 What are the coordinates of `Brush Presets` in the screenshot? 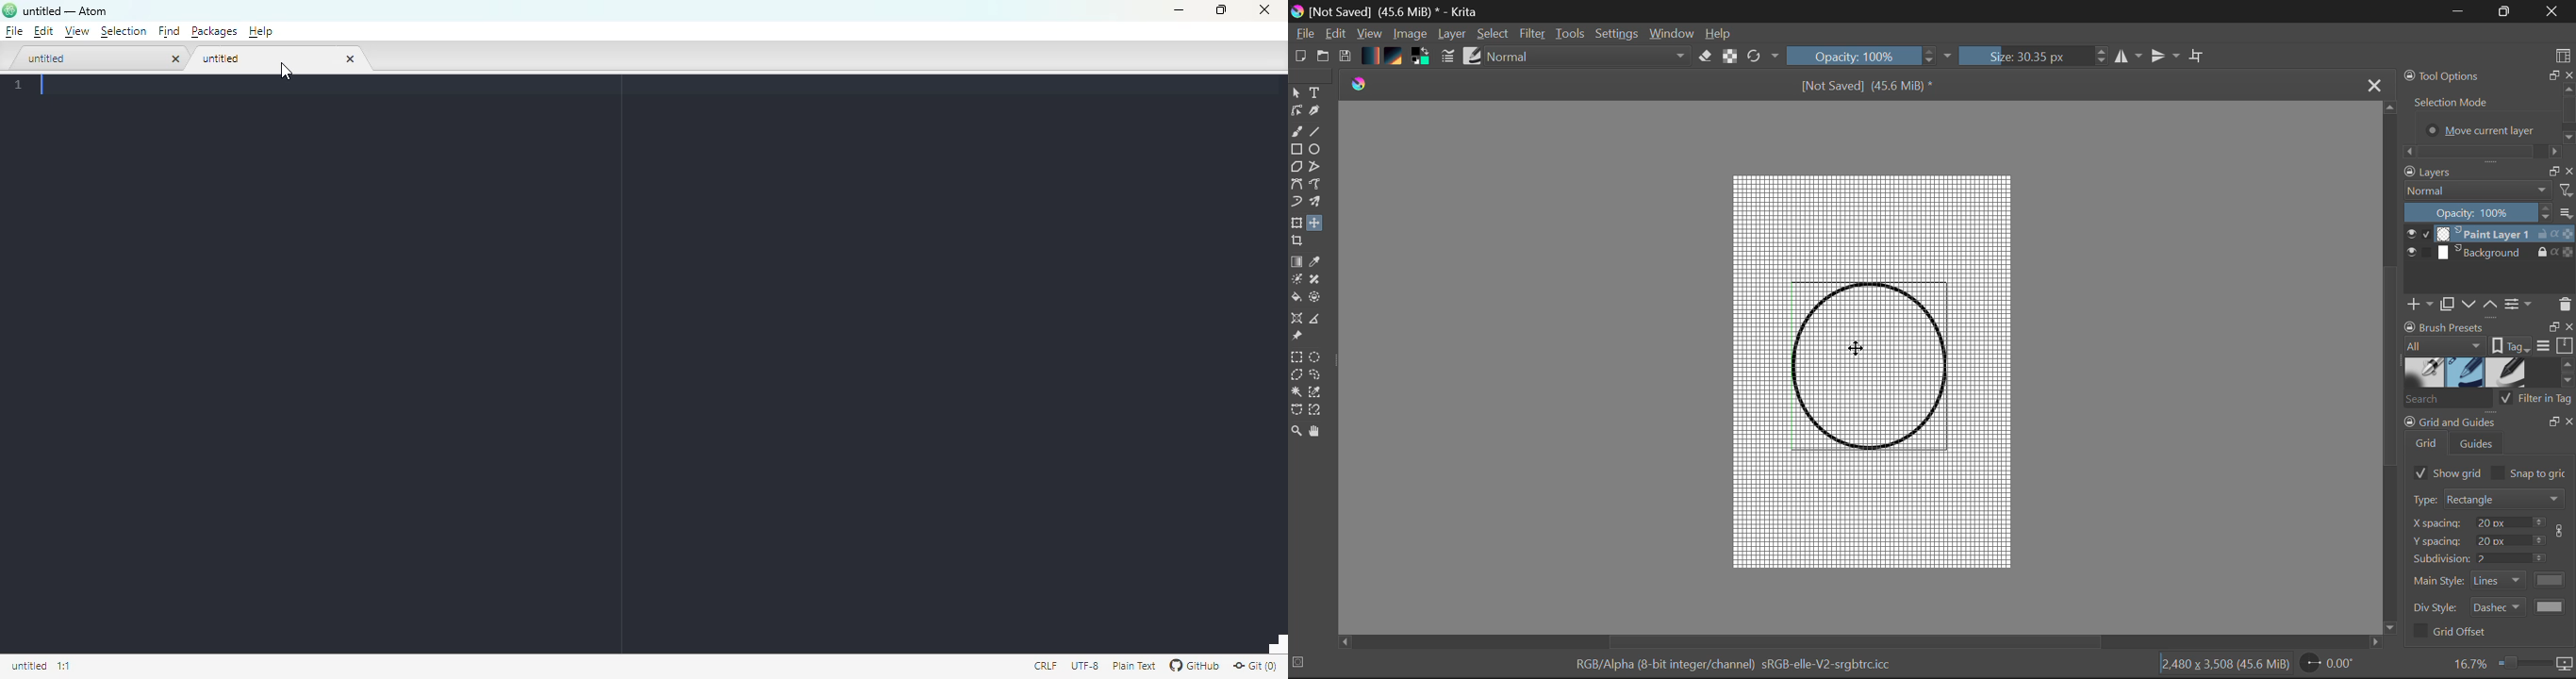 It's located at (2489, 372).